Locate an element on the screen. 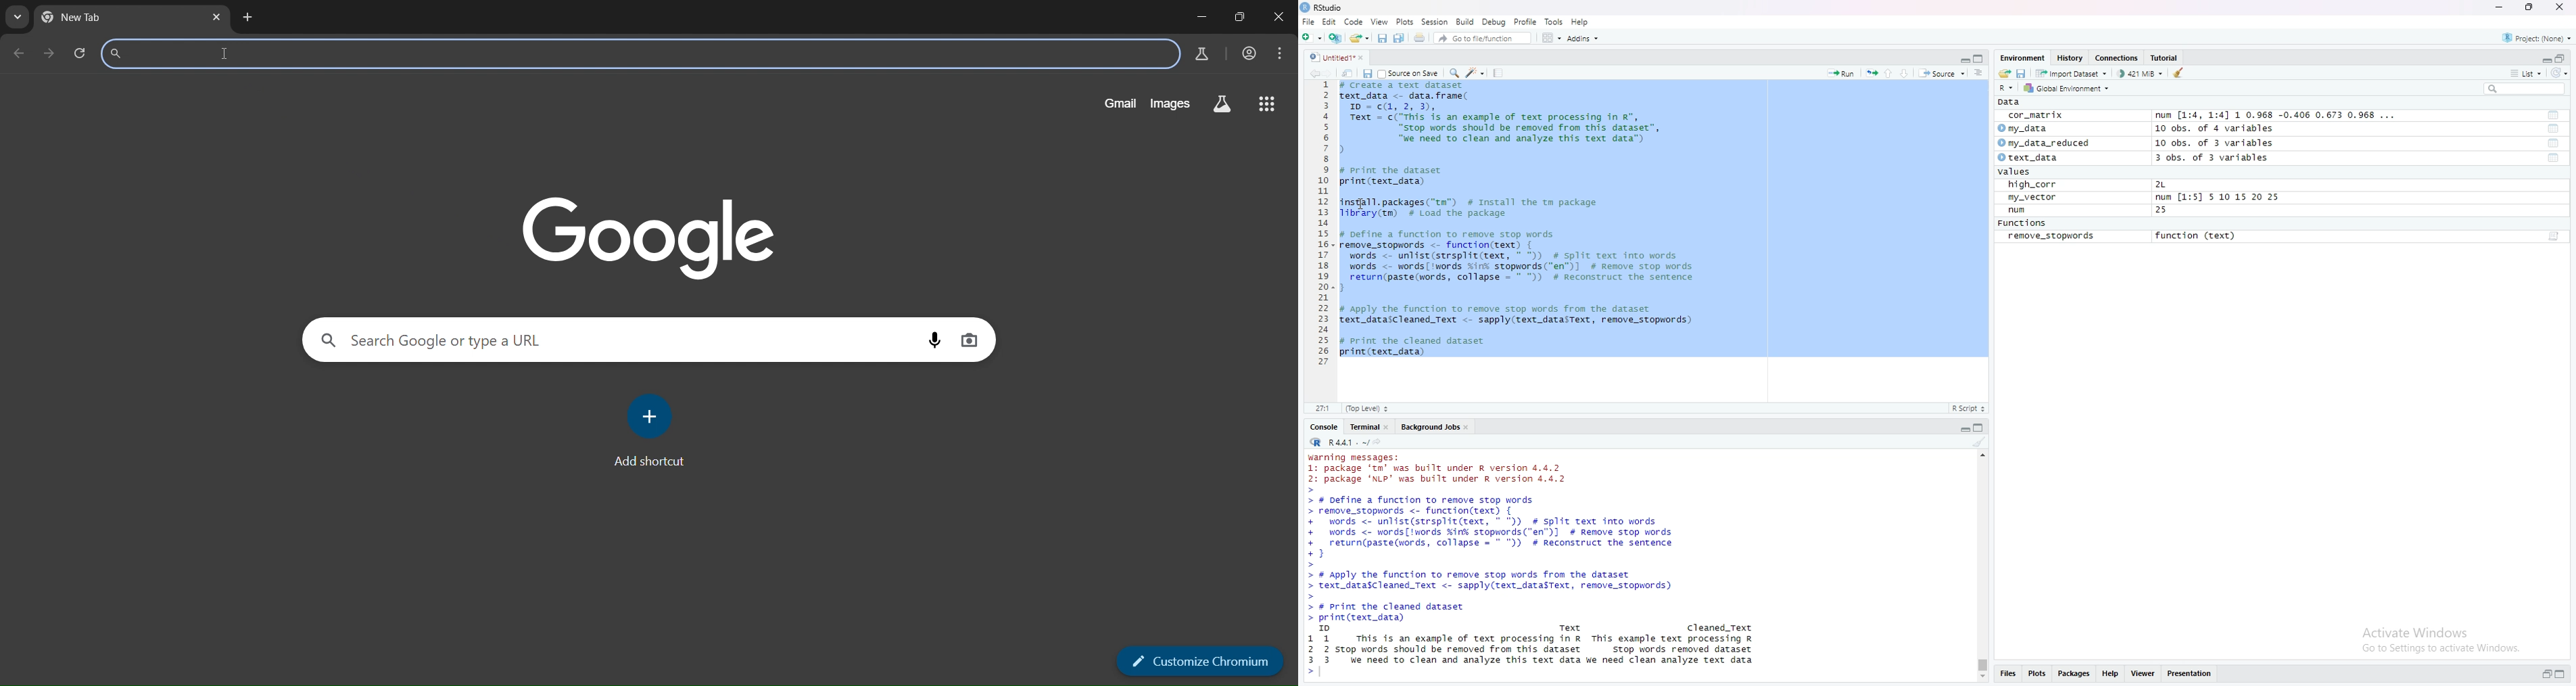 The height and width of the screenshot is (700, 2576). functions is located at coordinates (2022, 223).